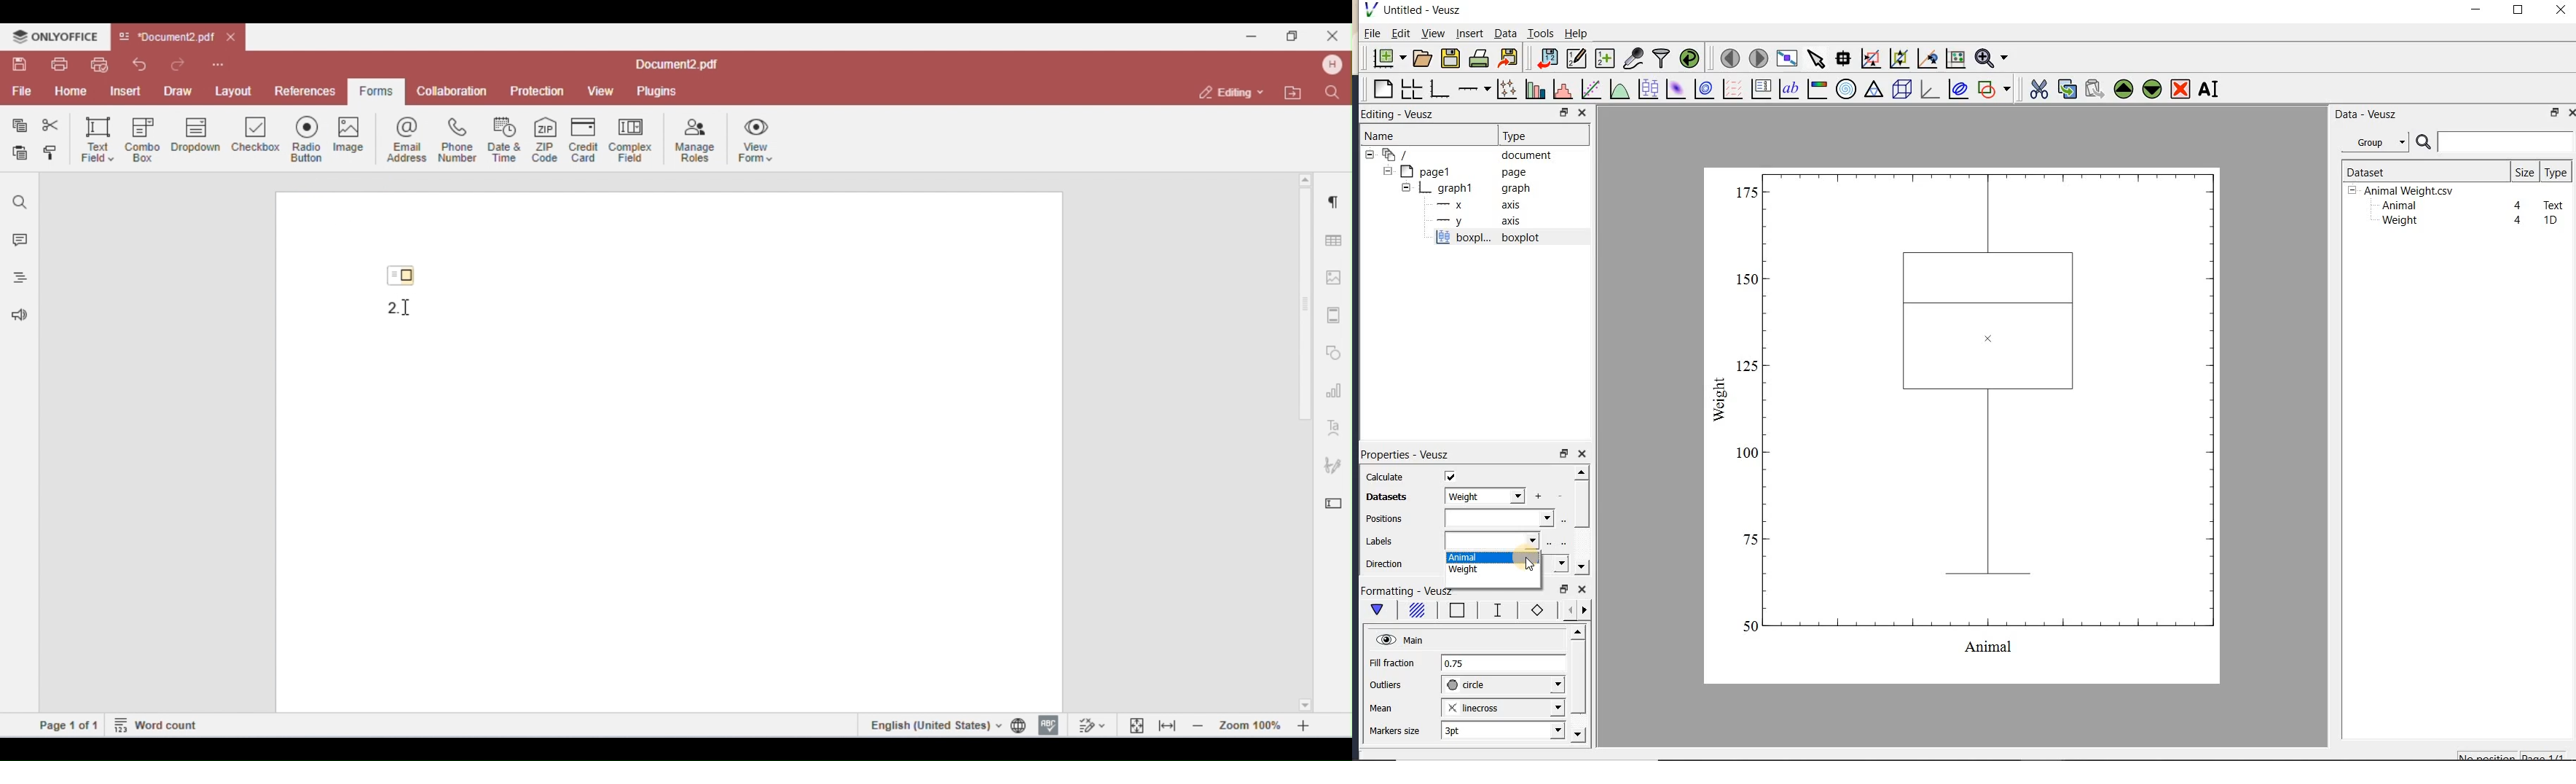 The width and height of the screenshot is (2576, 784). What do you see at coordinates (1633, 58) in the screenshot?
I see `capture remote data` at bounding box center [1633, 58].